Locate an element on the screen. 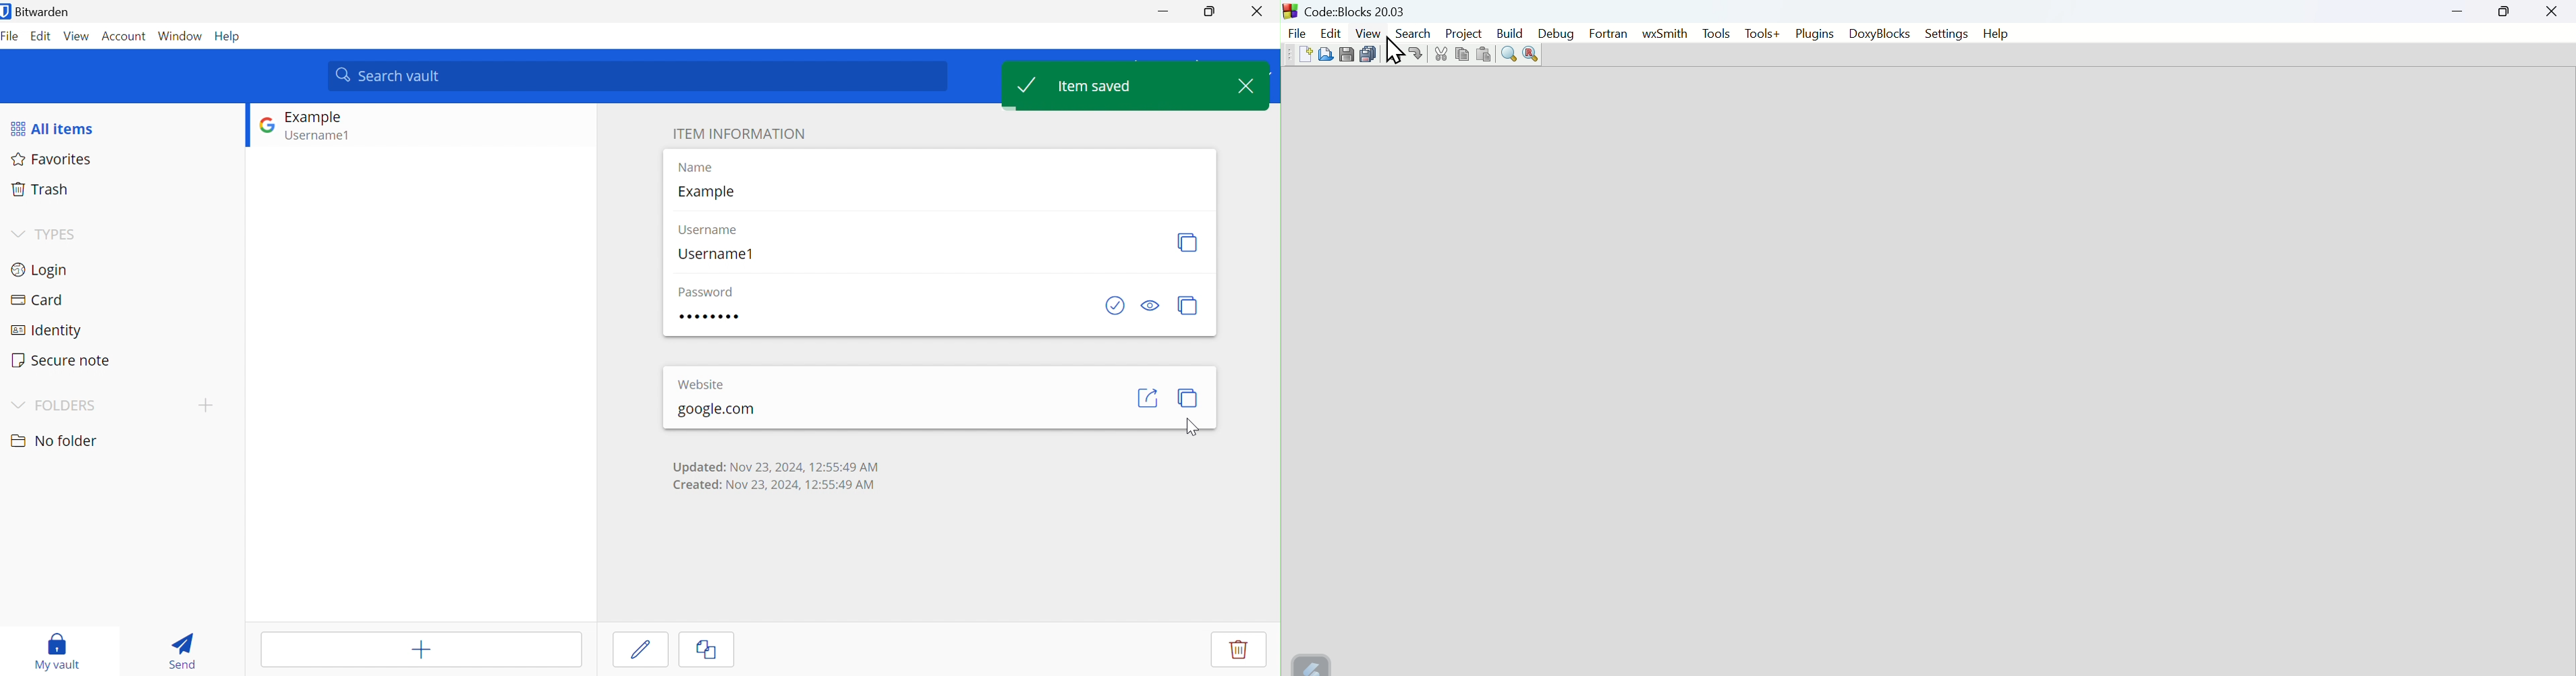 The width and height of the screenshot is (2576, 700). ITEM INFORMATION is located at coordinates (739, 133).